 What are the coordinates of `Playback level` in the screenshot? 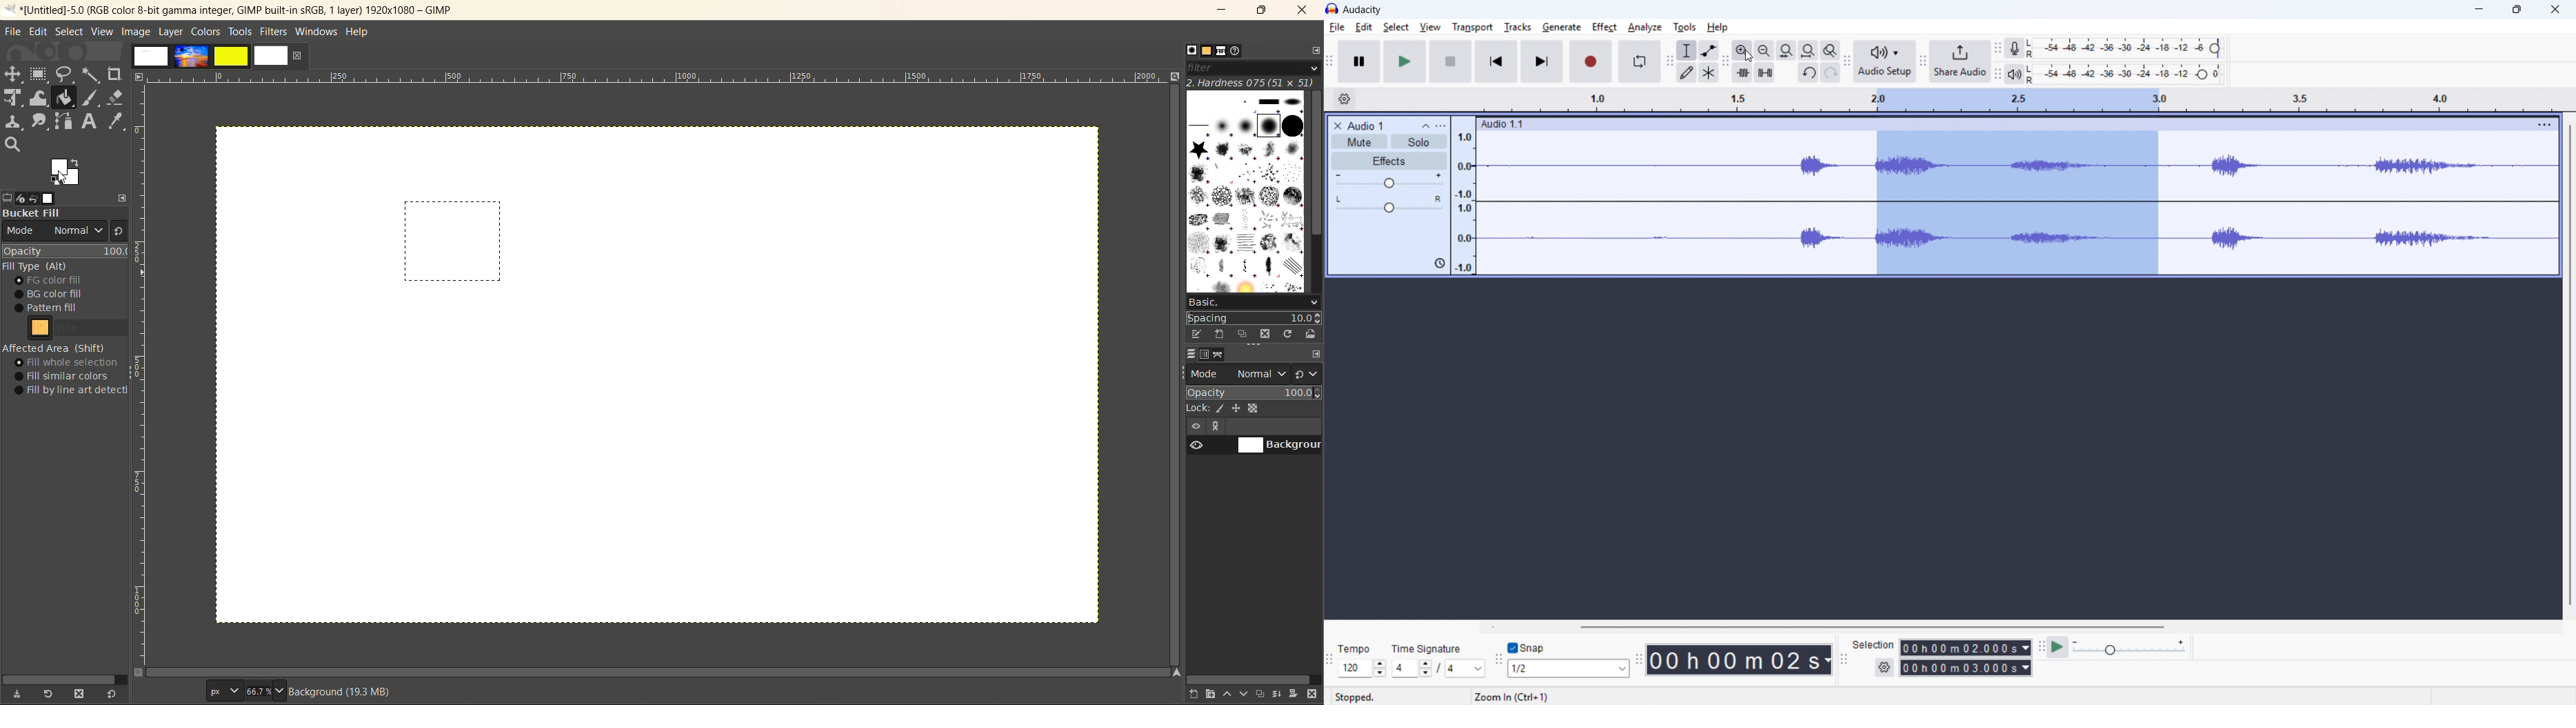 It's located at (2128, 73).